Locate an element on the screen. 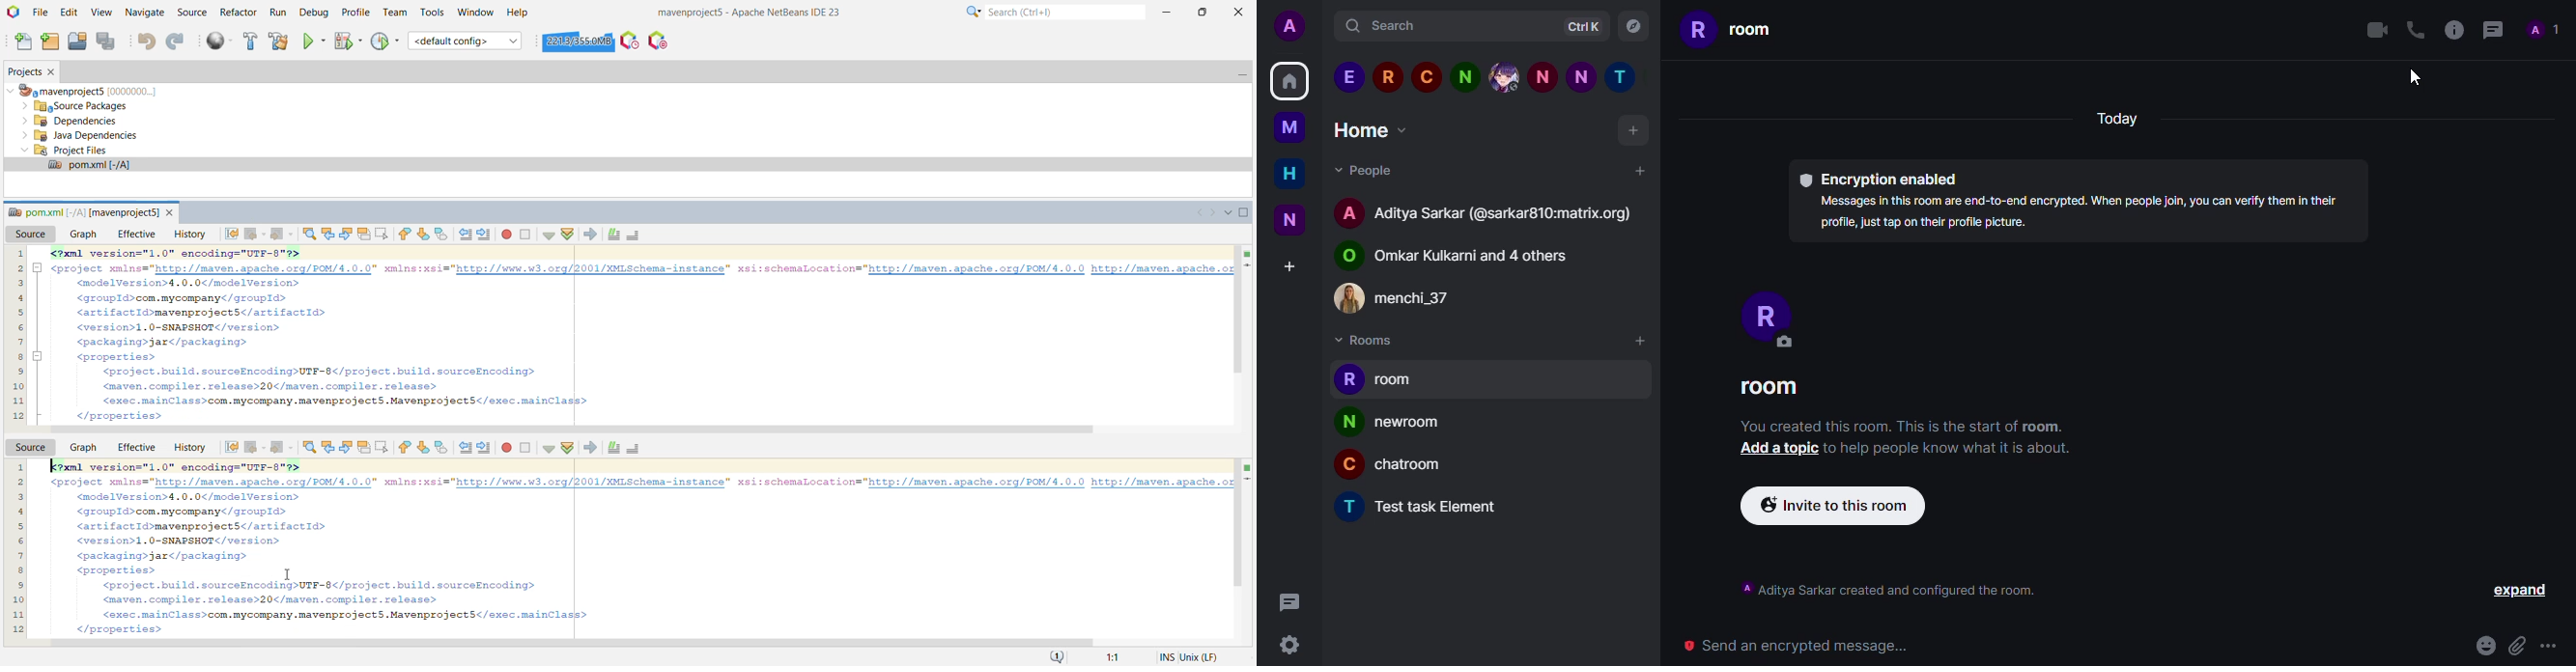 The image size is (2576, 672). Explore rooms is located at coordinates (1632, 25).